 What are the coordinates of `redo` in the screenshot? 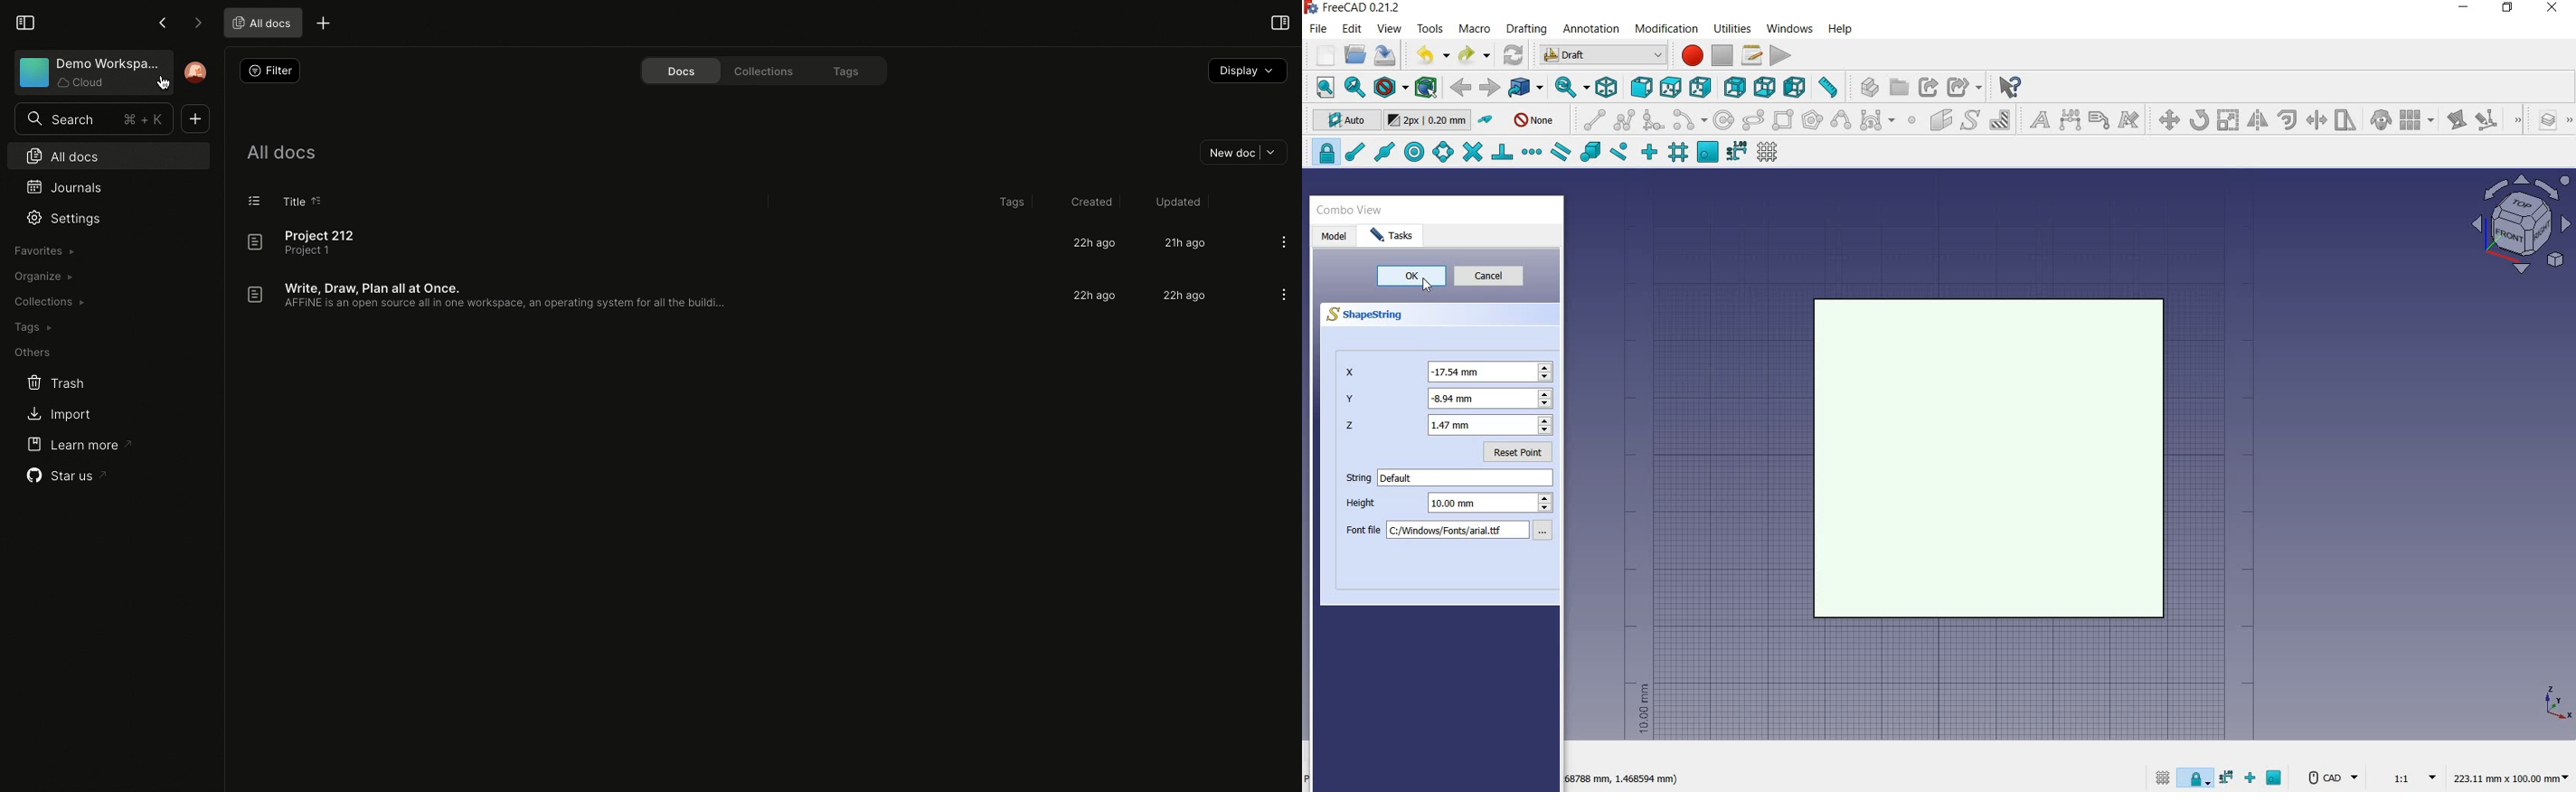 It's located at (1474, 55).